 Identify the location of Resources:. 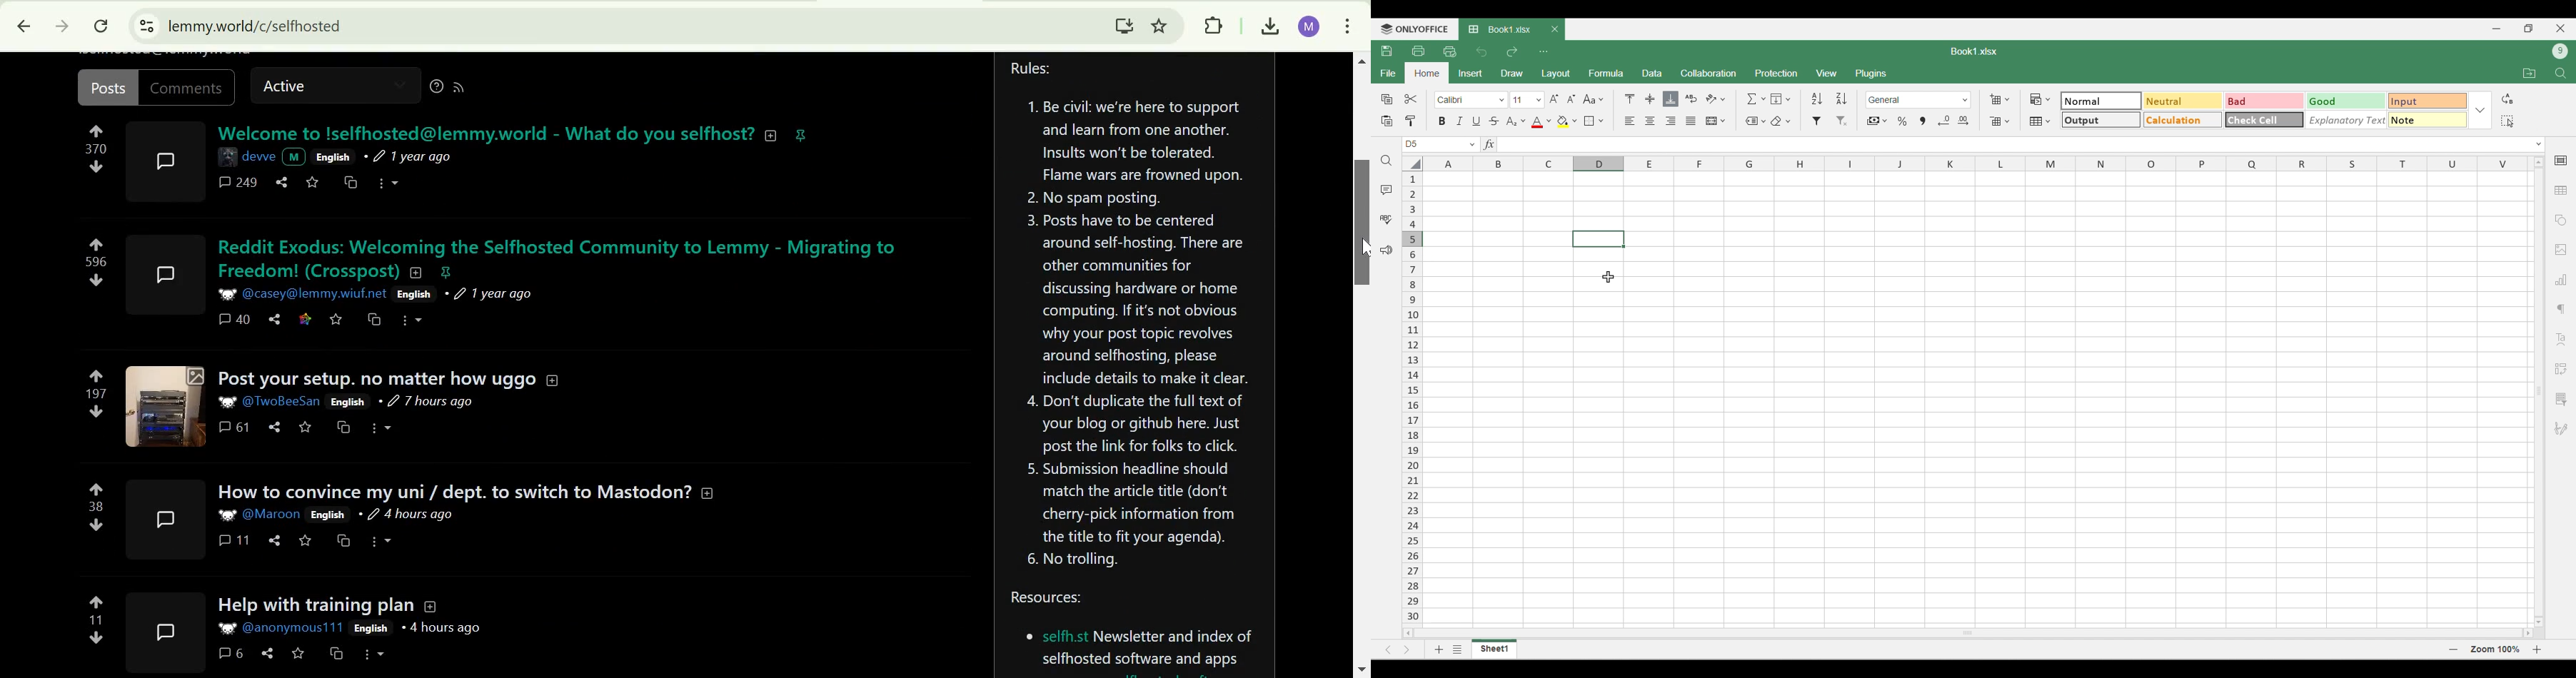
(1134, 633).